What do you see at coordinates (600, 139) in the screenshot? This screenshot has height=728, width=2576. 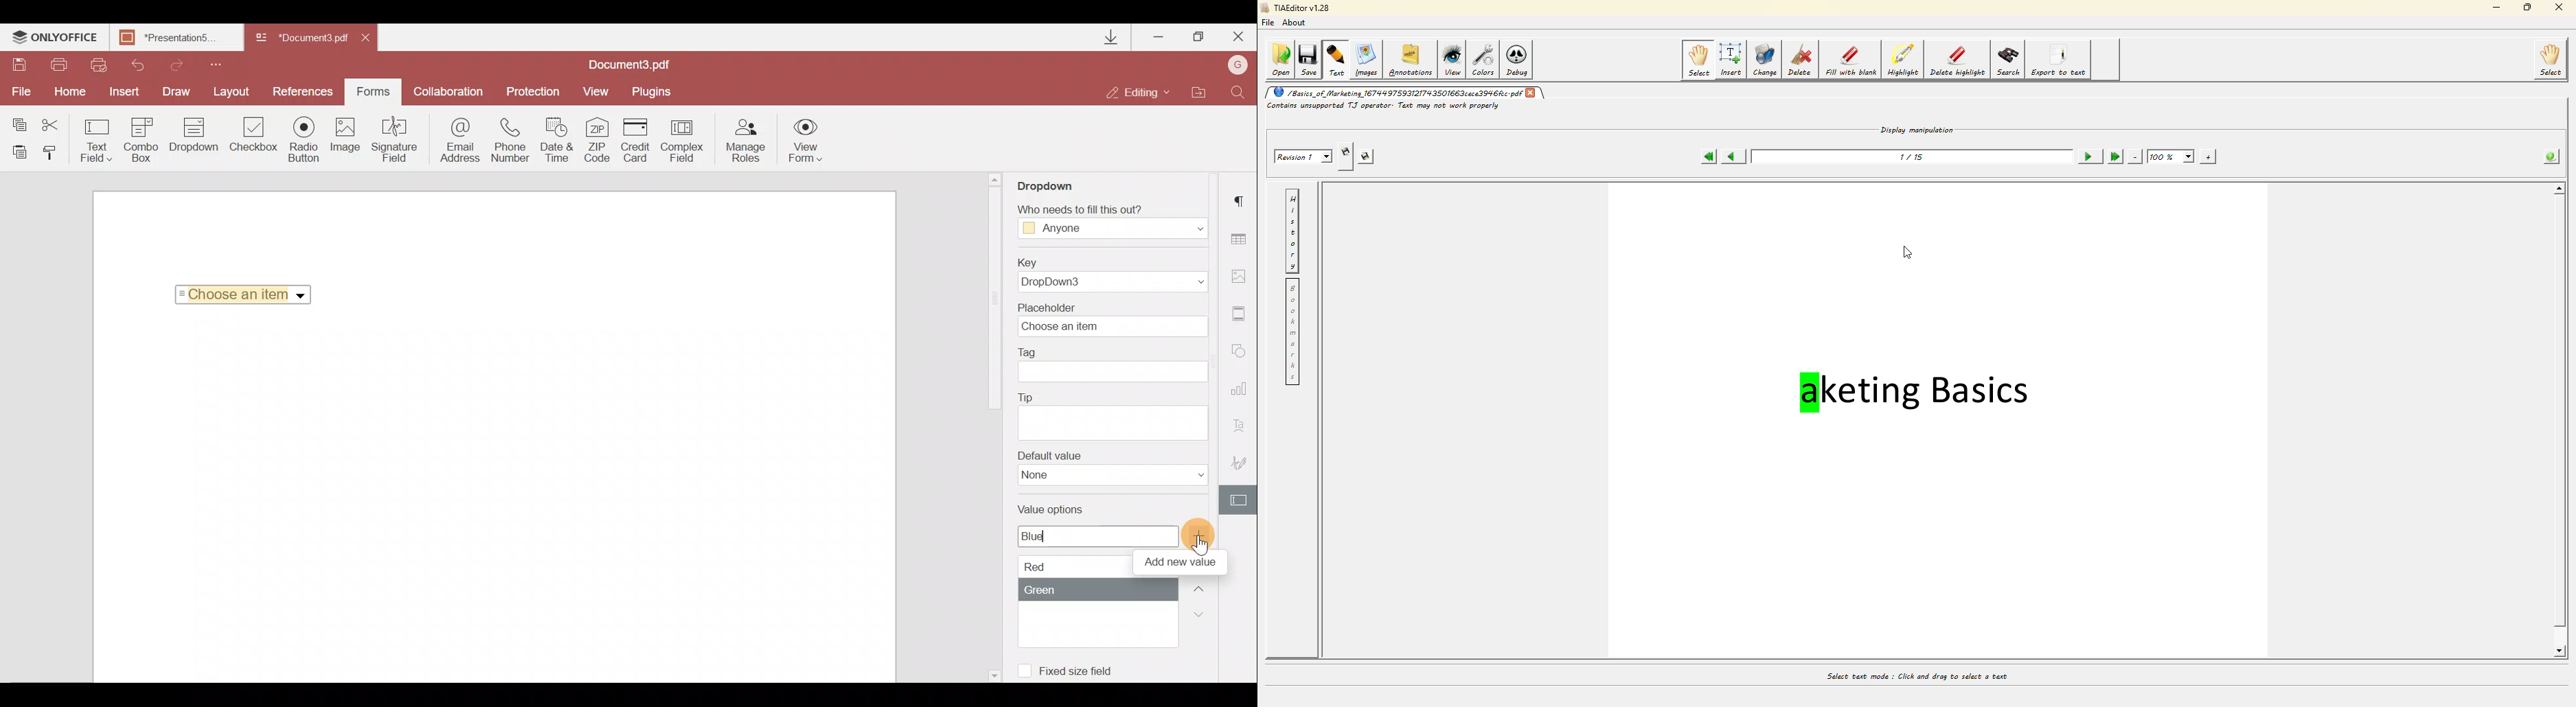 I see `ZIP code` at bounding box center [600, 139].